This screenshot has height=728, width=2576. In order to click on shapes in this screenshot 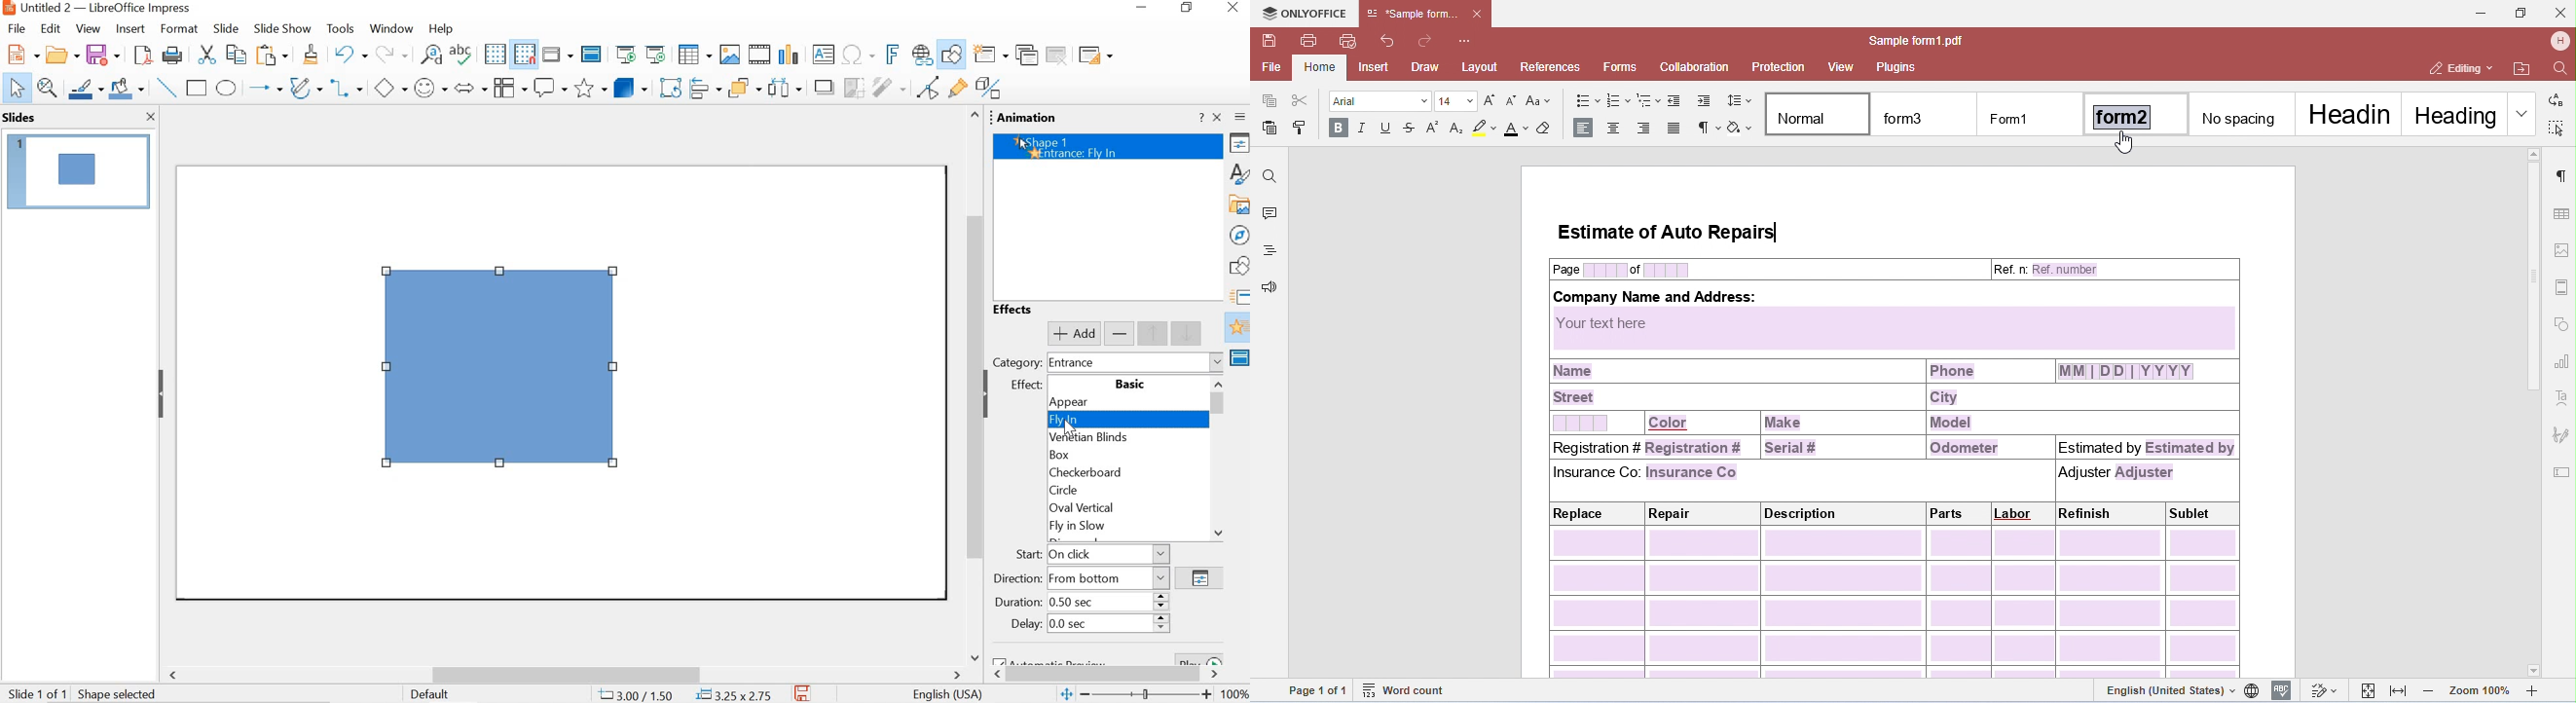, I will do `click(1238, 267)`.